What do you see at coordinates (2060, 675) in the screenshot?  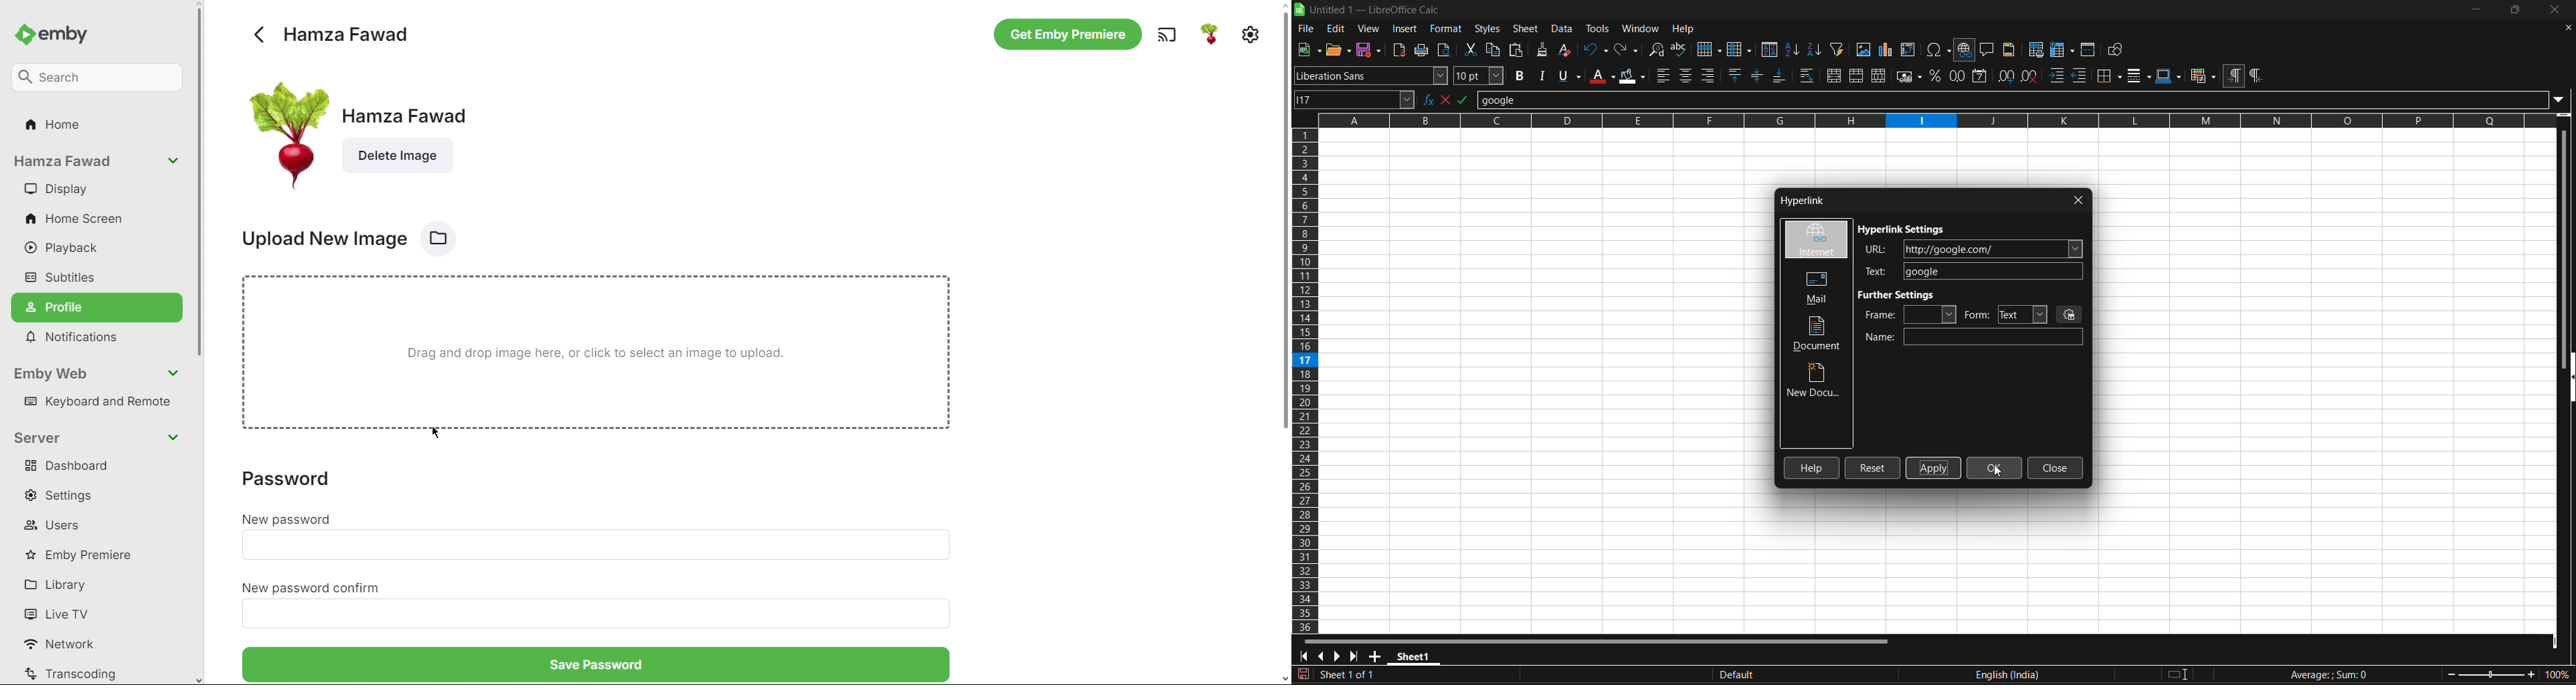 I see `text language ` at bounding box center [2060, 675].